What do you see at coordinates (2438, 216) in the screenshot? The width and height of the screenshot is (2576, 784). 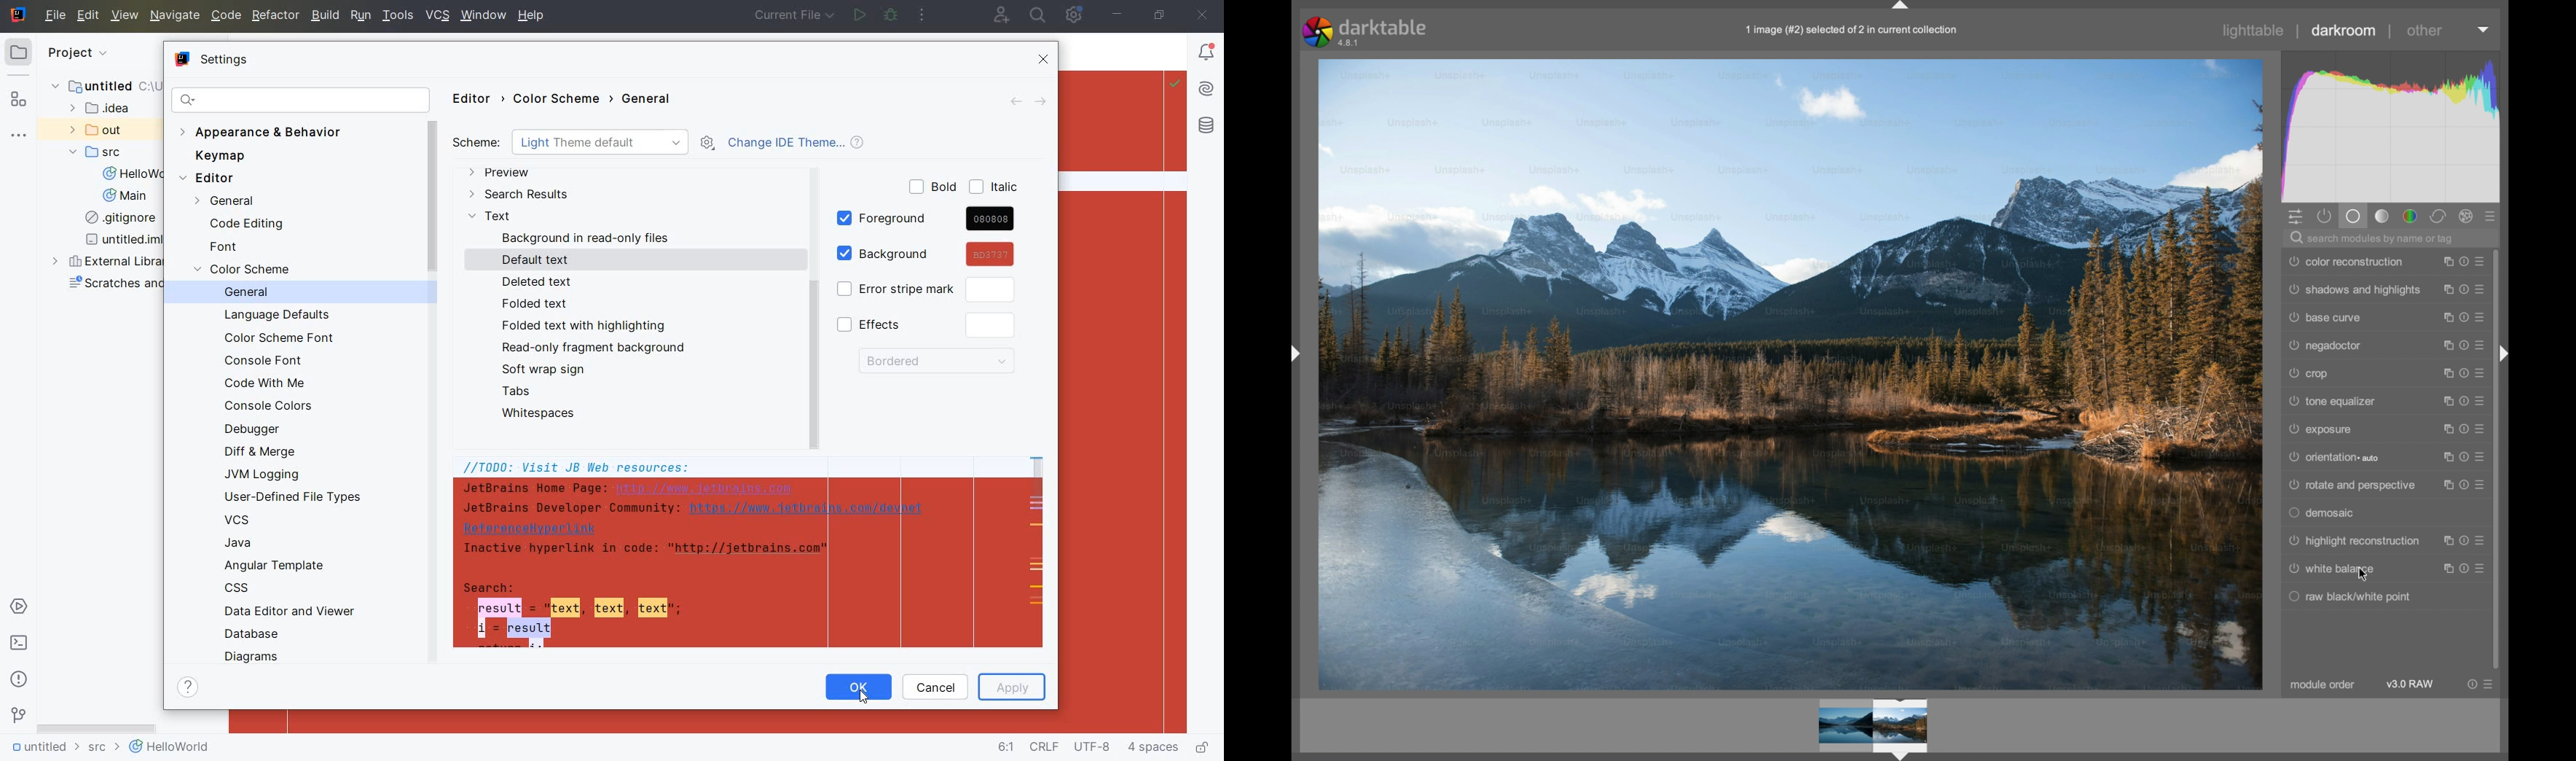 I see `corrector` at bounding box center [2438, 216].